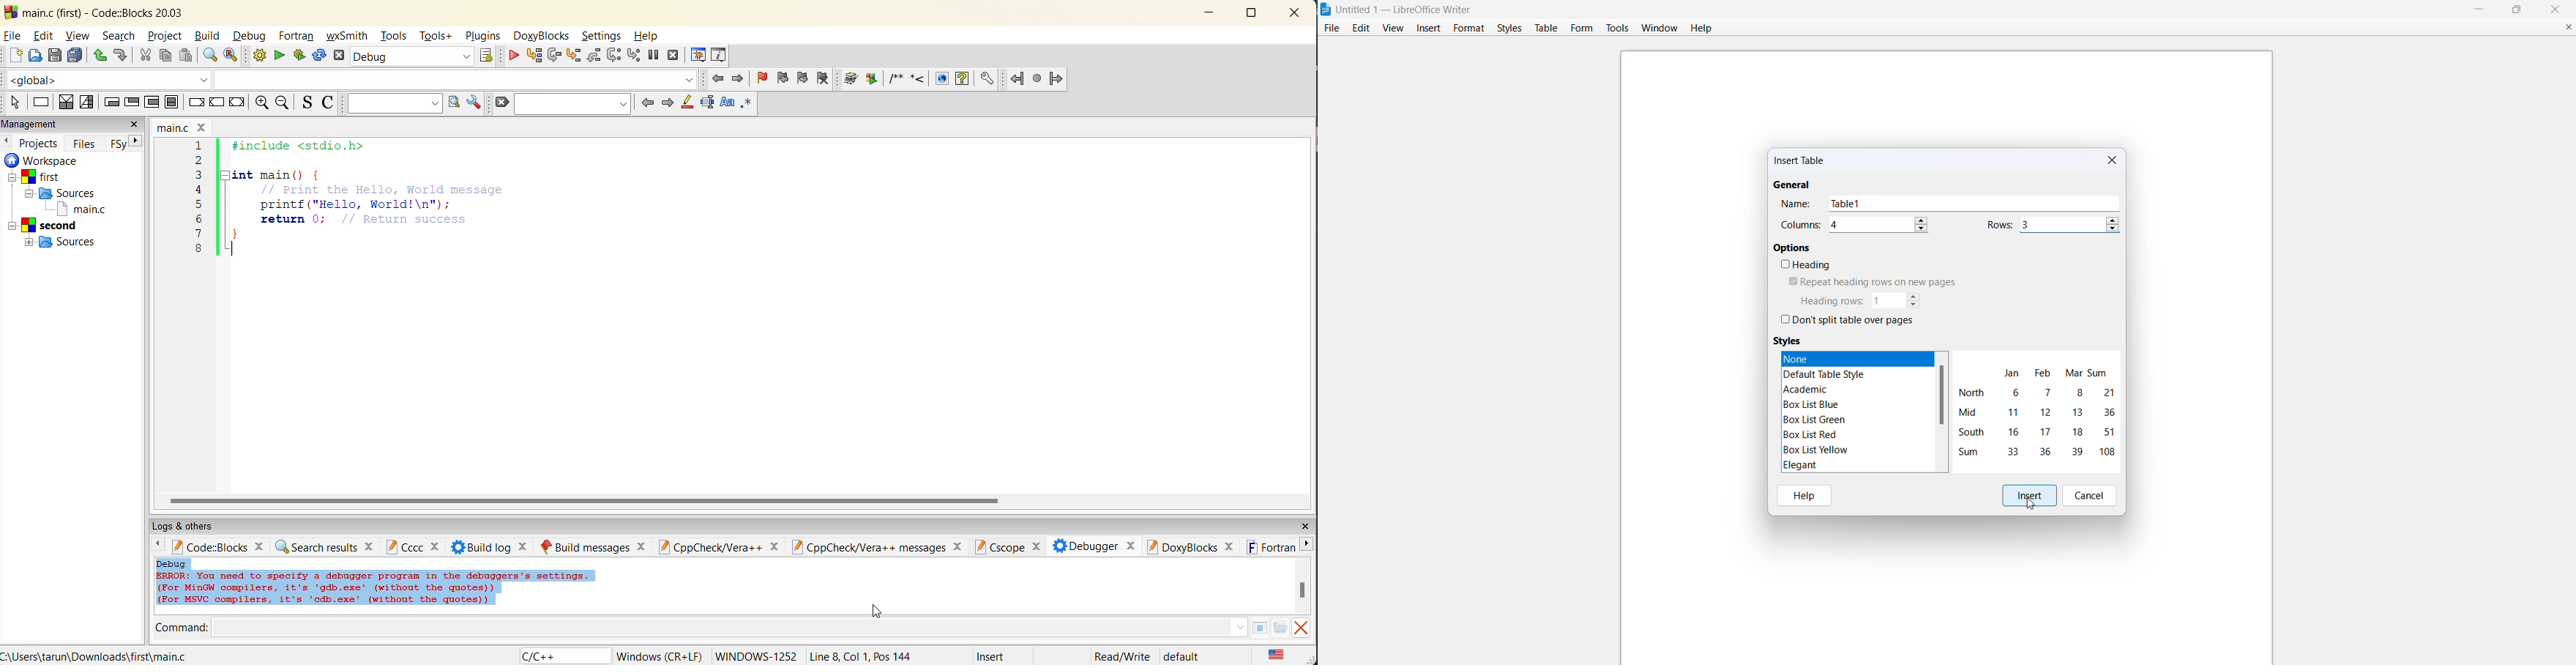  I want to click on next, so click(1310, 548).